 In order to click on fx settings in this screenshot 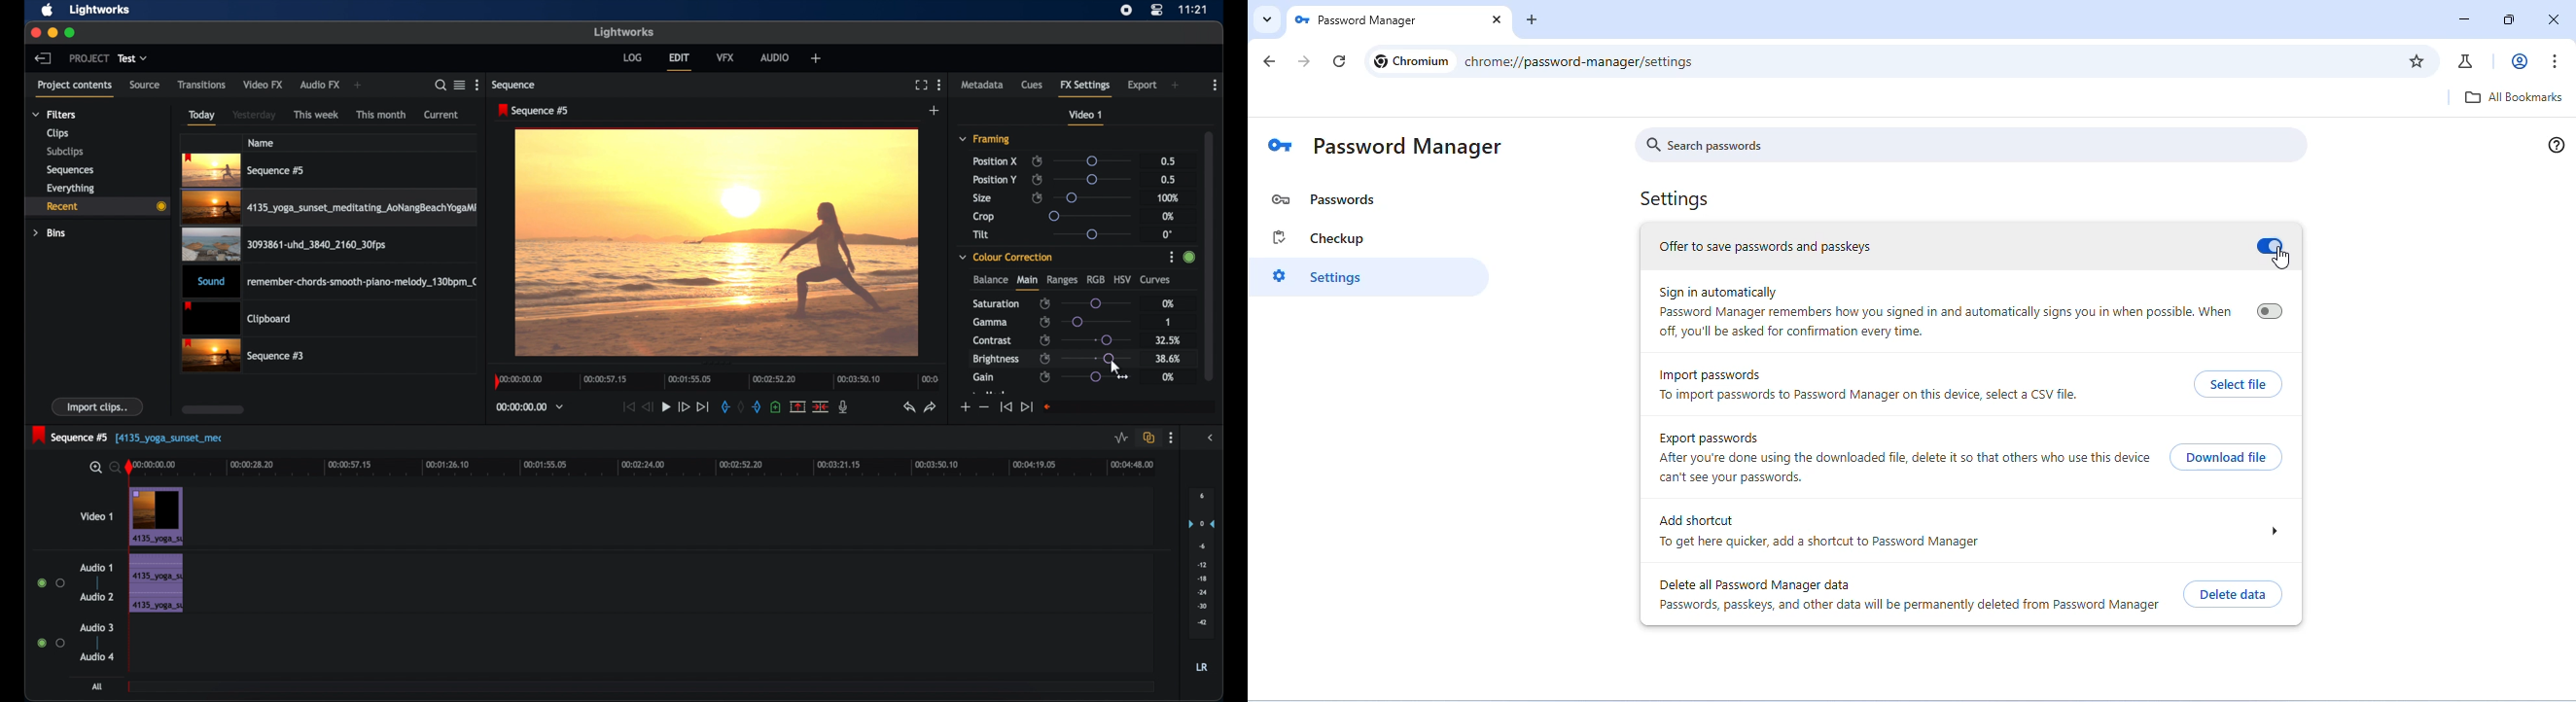, I will do `click(1086, 86)`.